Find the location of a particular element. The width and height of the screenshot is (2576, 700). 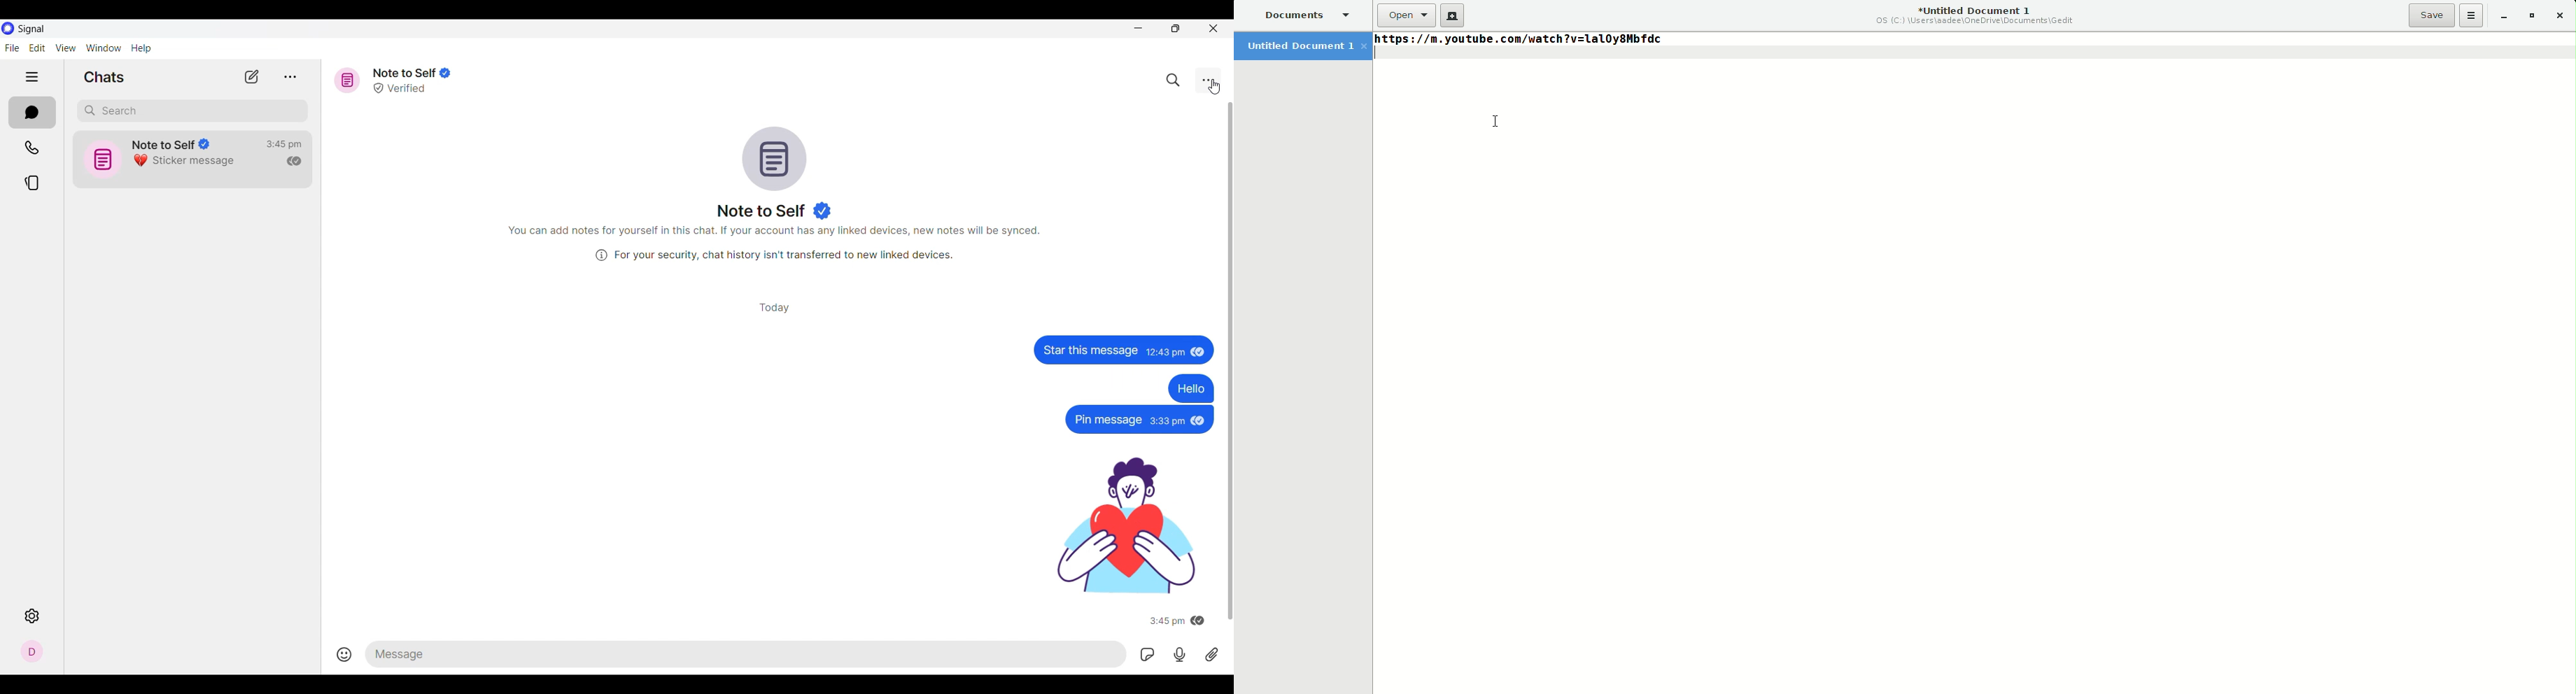

Sticker message is located at coordinates (186, 161).